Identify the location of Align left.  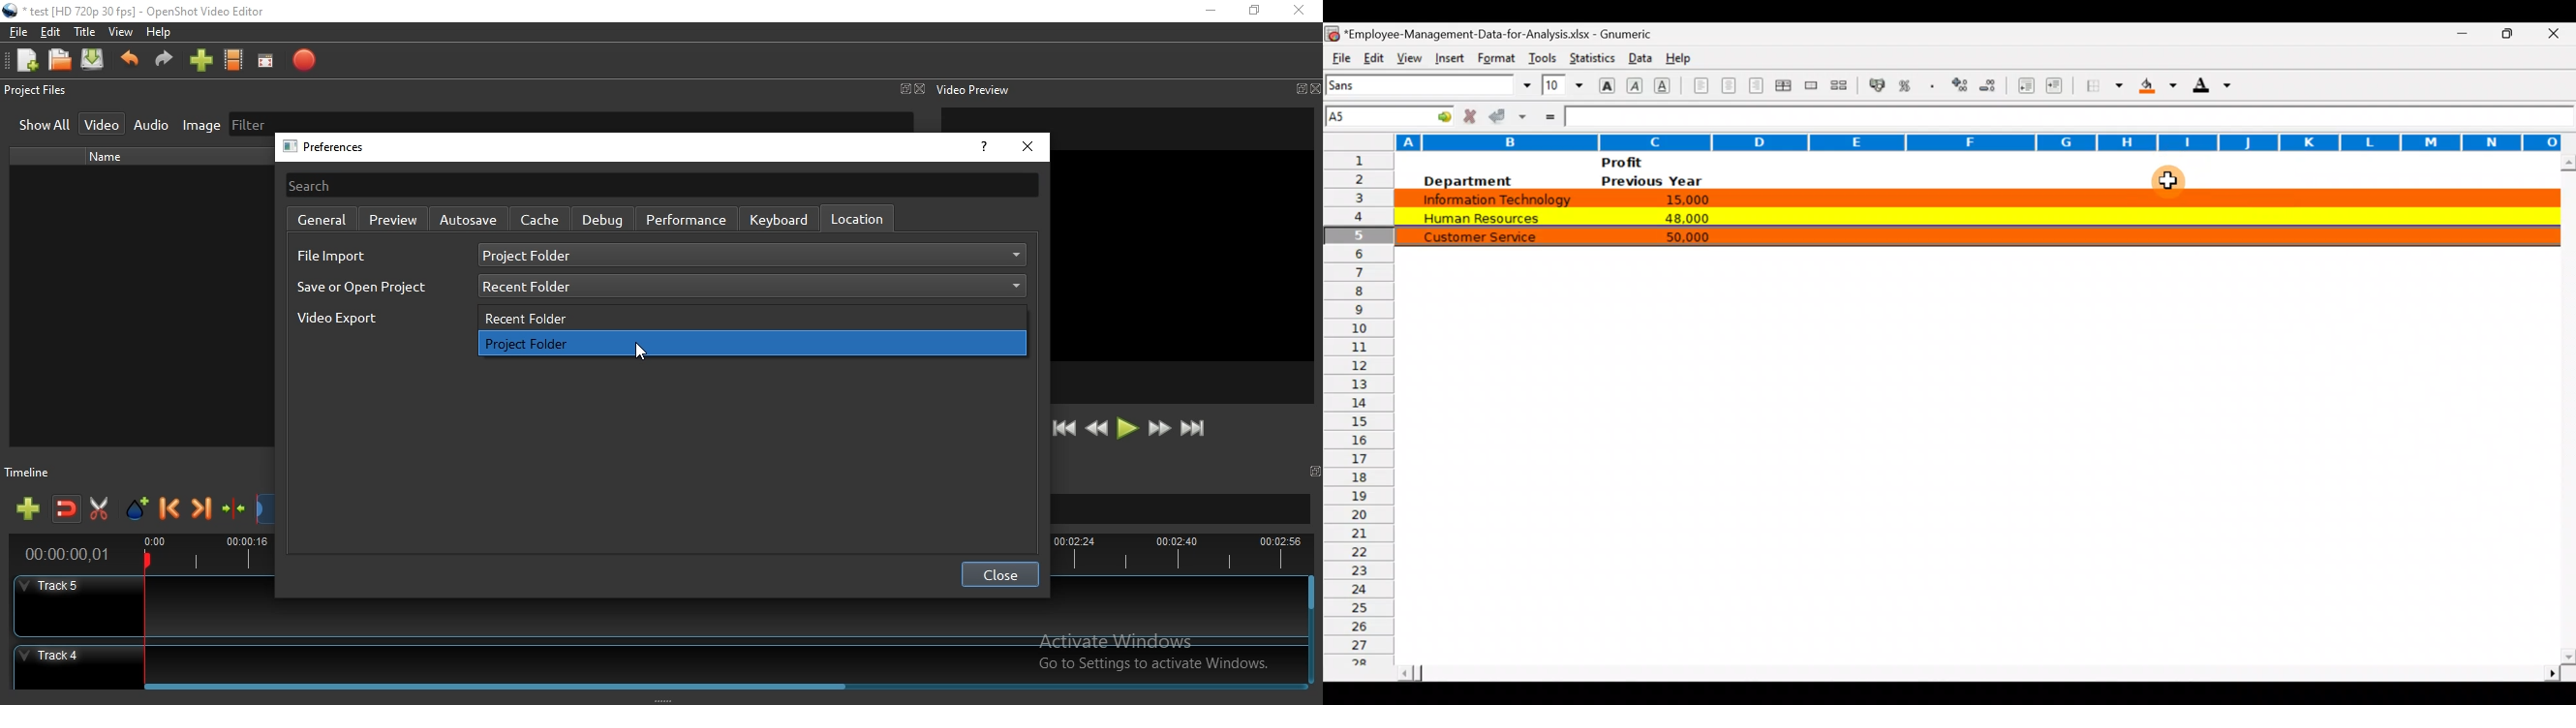
(1700, 85).